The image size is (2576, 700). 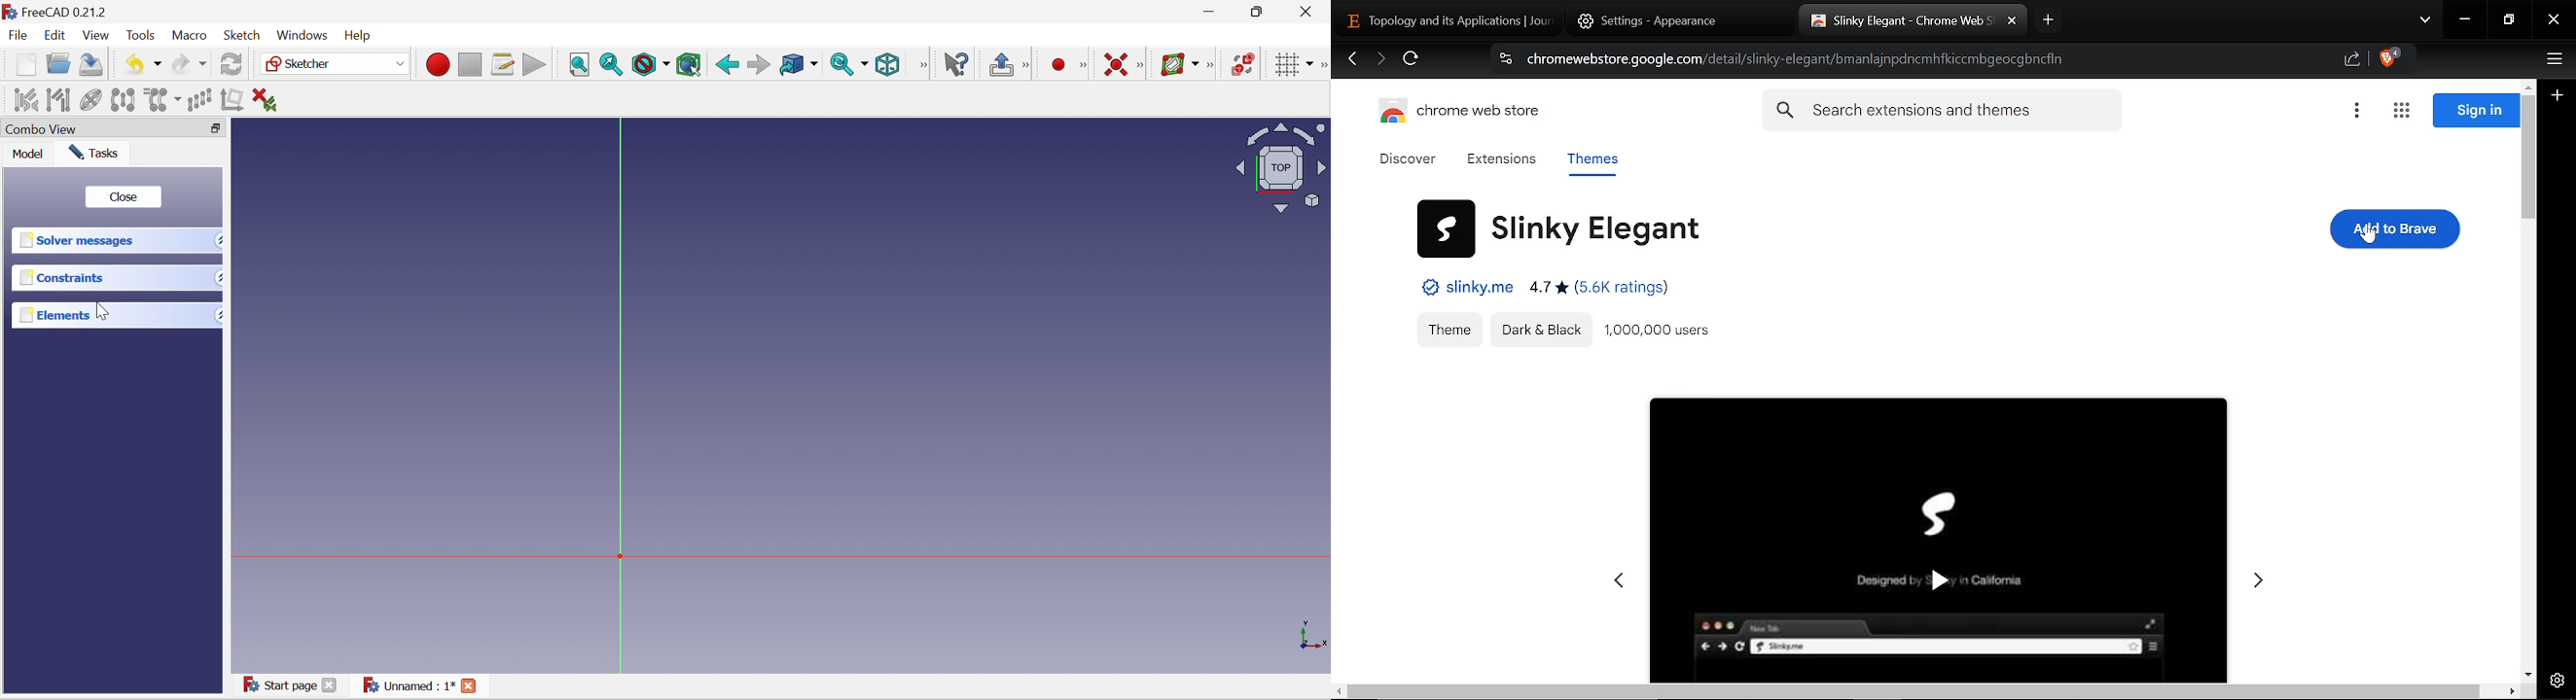 What do you see at coordinates (144, 35) in the screenshot?
I see `Tools` at bounding box center [144, 35].